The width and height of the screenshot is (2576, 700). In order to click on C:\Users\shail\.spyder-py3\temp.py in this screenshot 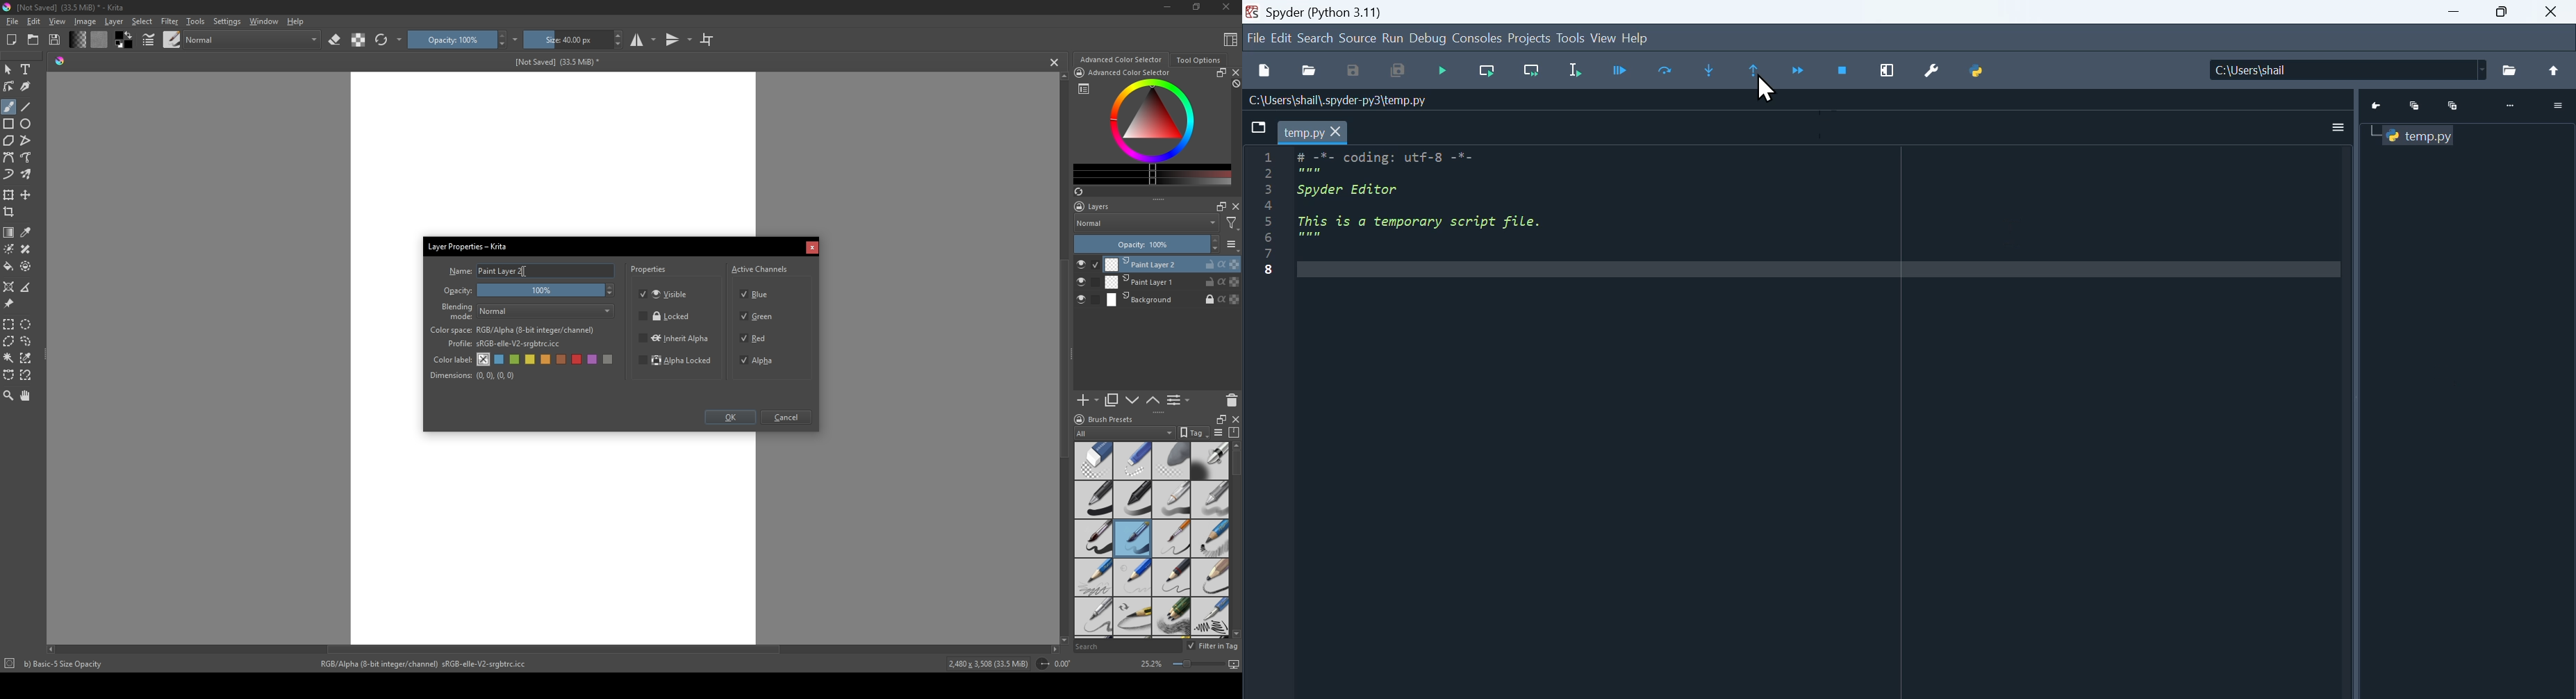, I will do `click(1356, 100)`.